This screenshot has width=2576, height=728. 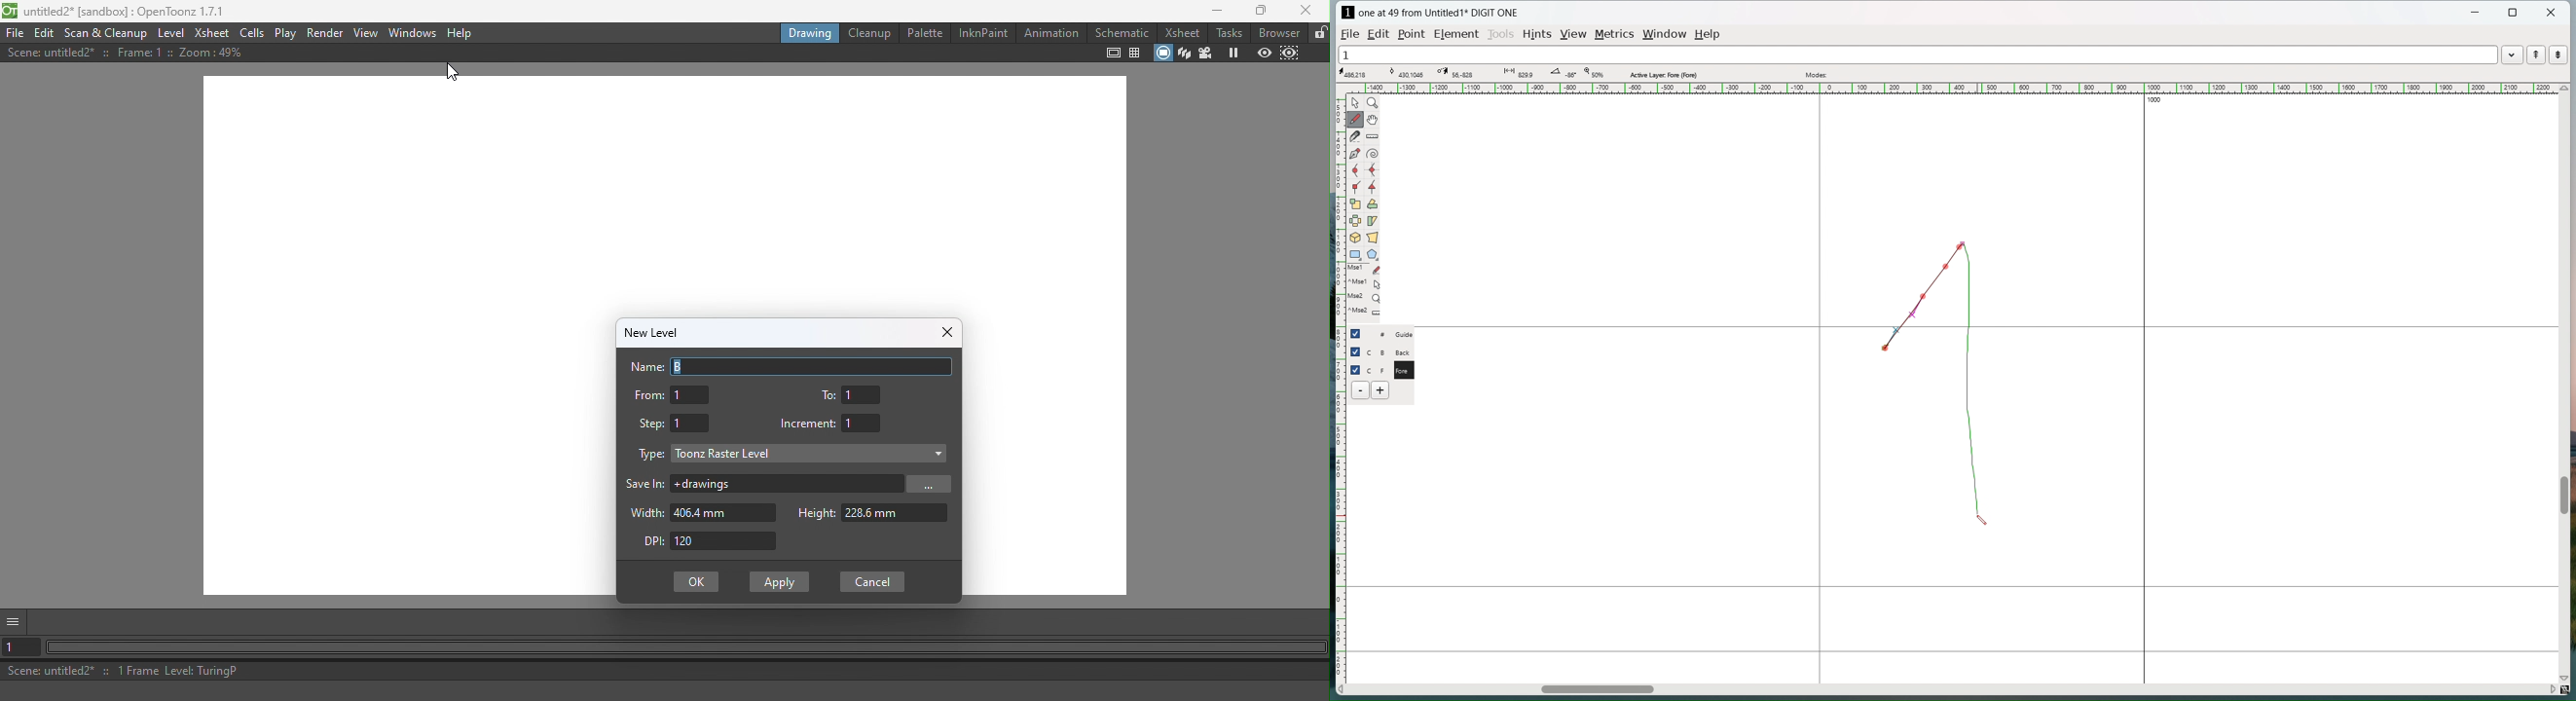 I want to click on file, so click(x=1350, y=33).